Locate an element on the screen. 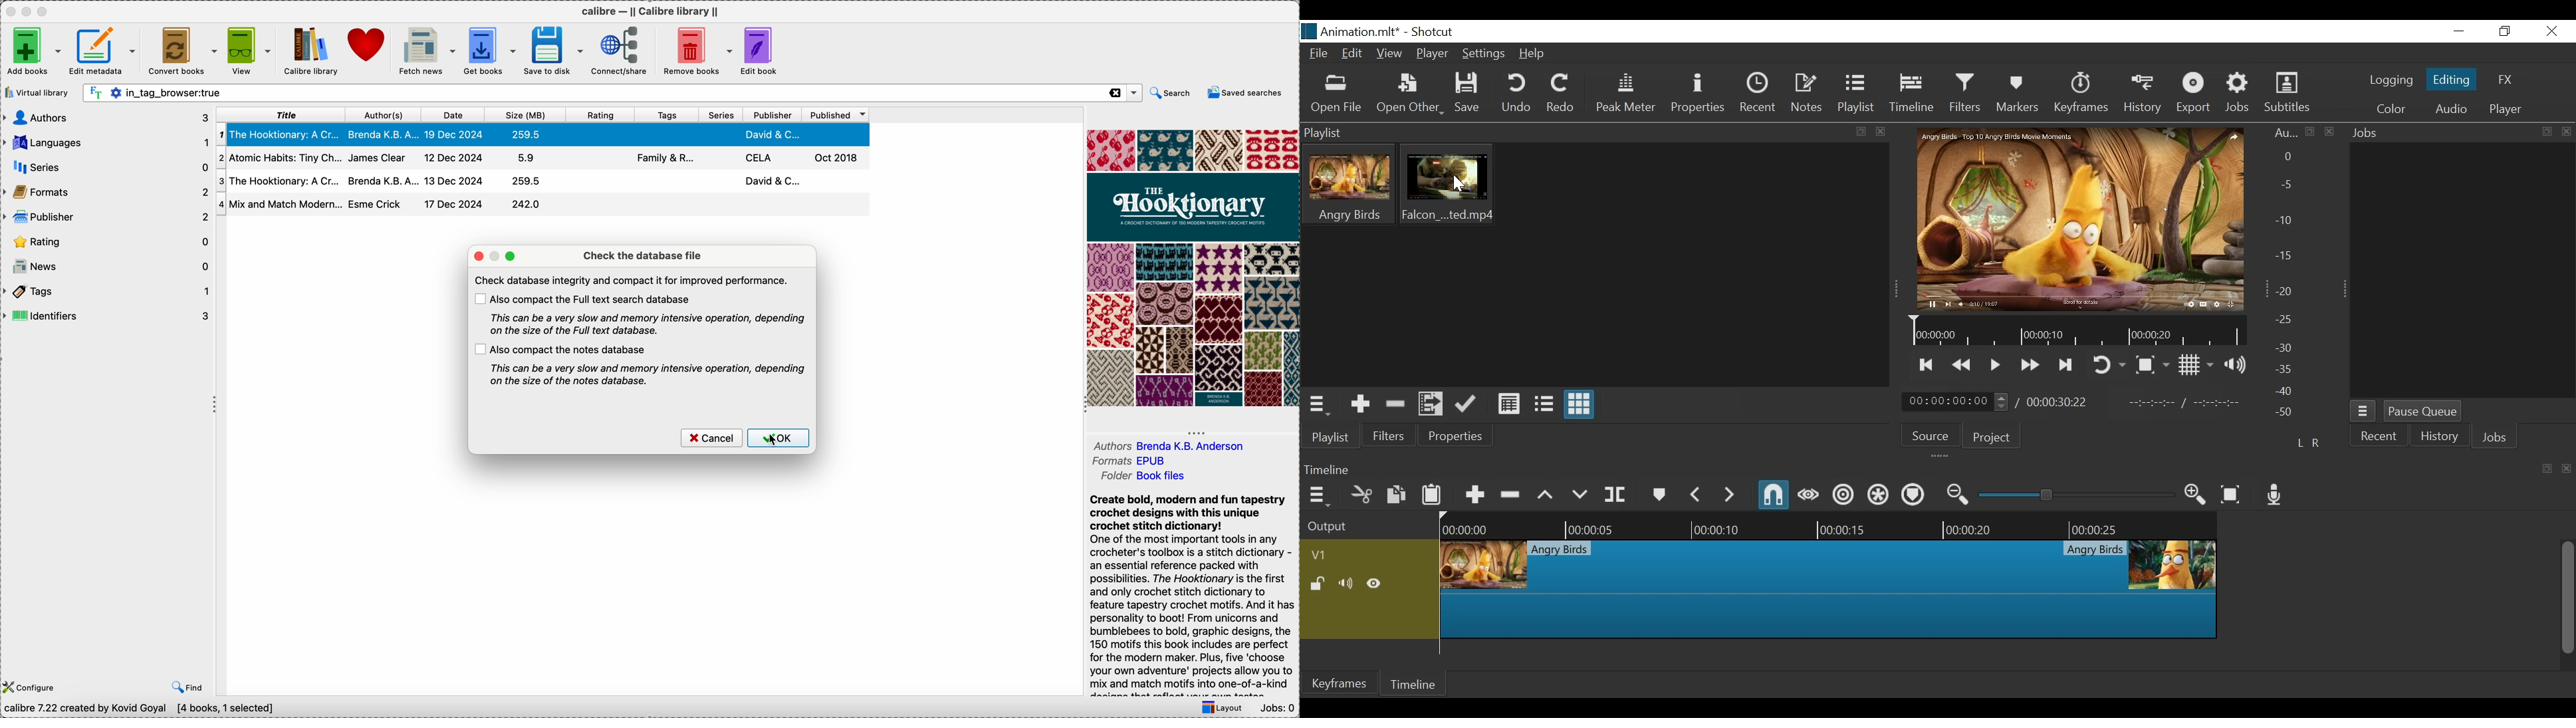  maximize app is located at coordinates (46, 9).